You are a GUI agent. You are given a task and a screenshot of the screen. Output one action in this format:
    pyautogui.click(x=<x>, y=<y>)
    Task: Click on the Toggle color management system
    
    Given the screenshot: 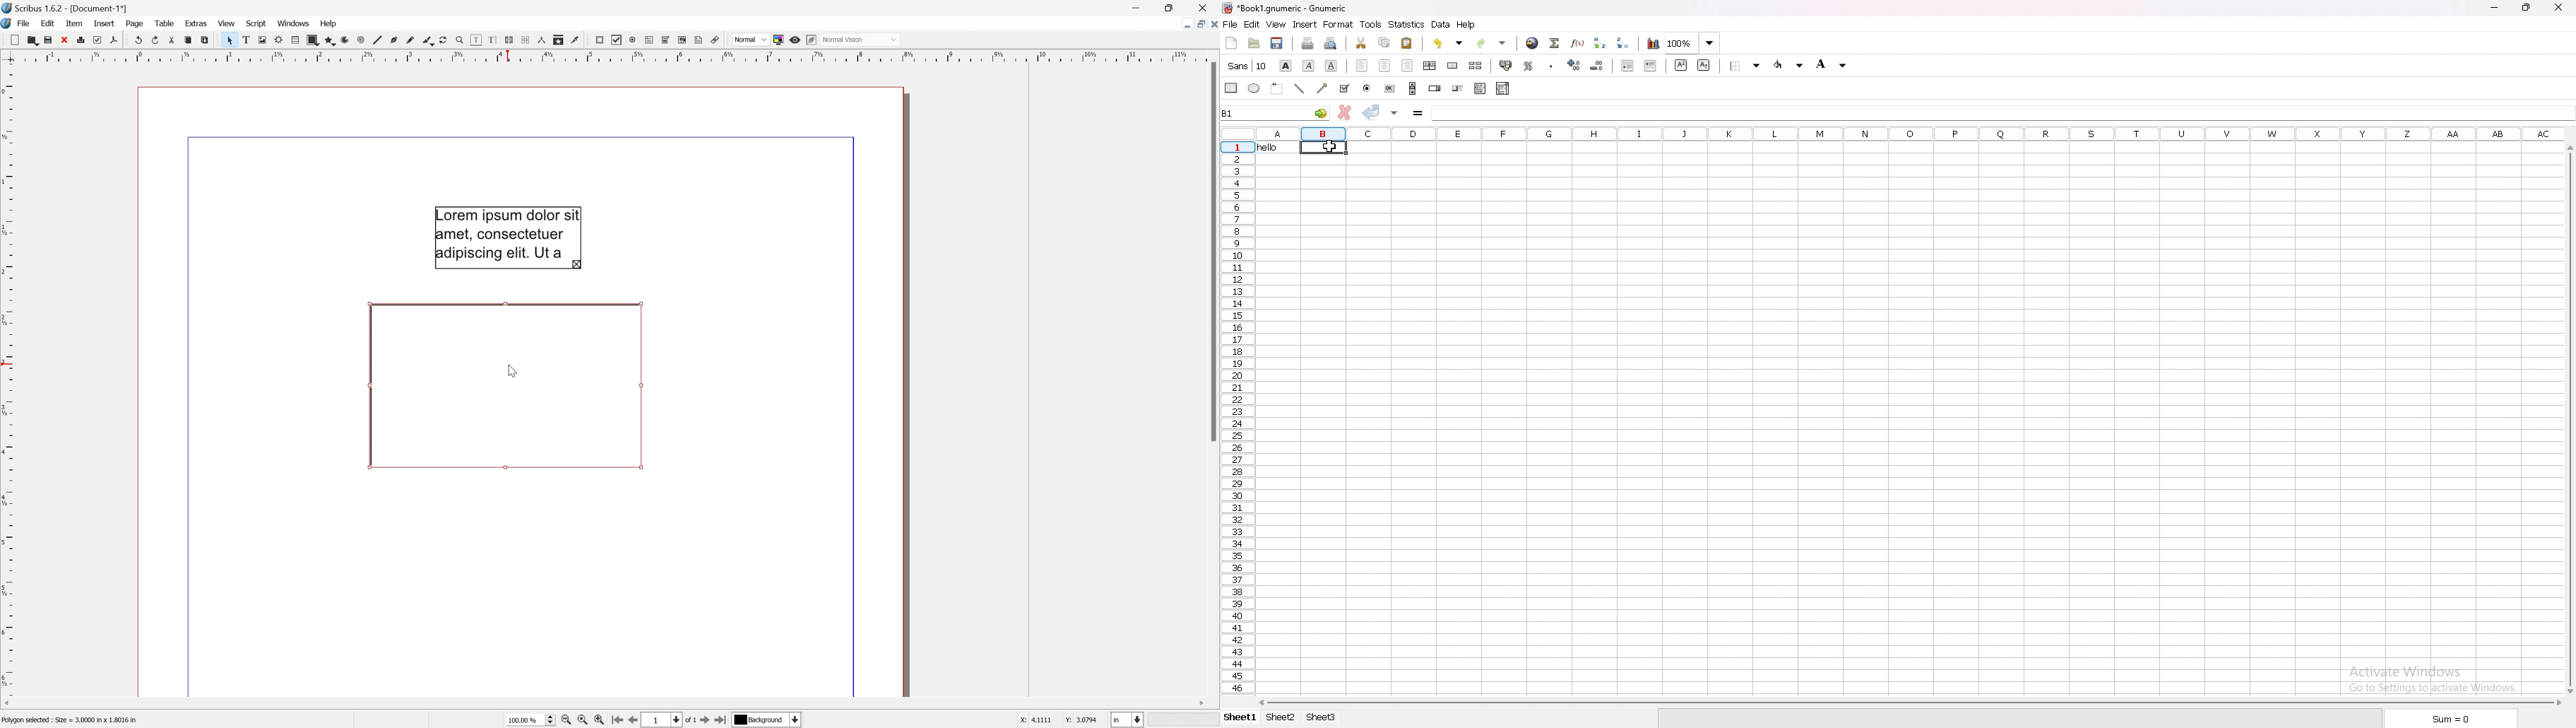 What is the action you would take?
    pyautogui.click(x=776, y=39)
    